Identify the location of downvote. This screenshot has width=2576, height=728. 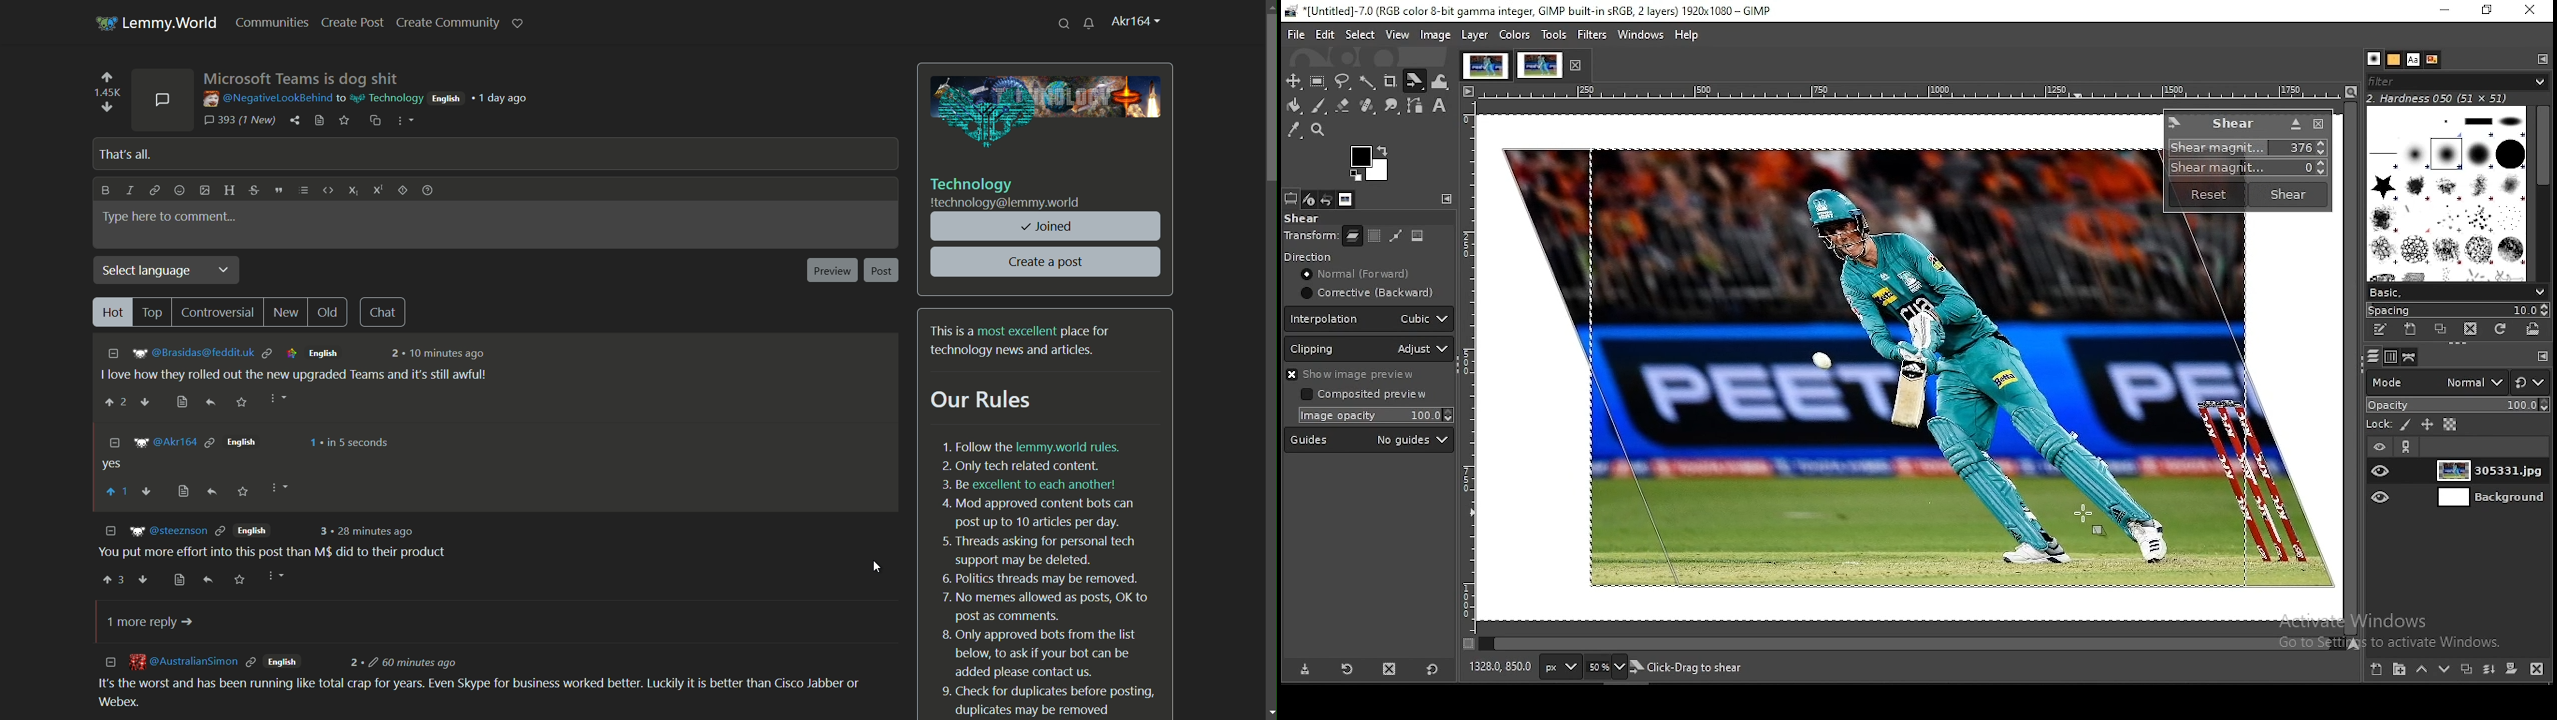
(145, 577).